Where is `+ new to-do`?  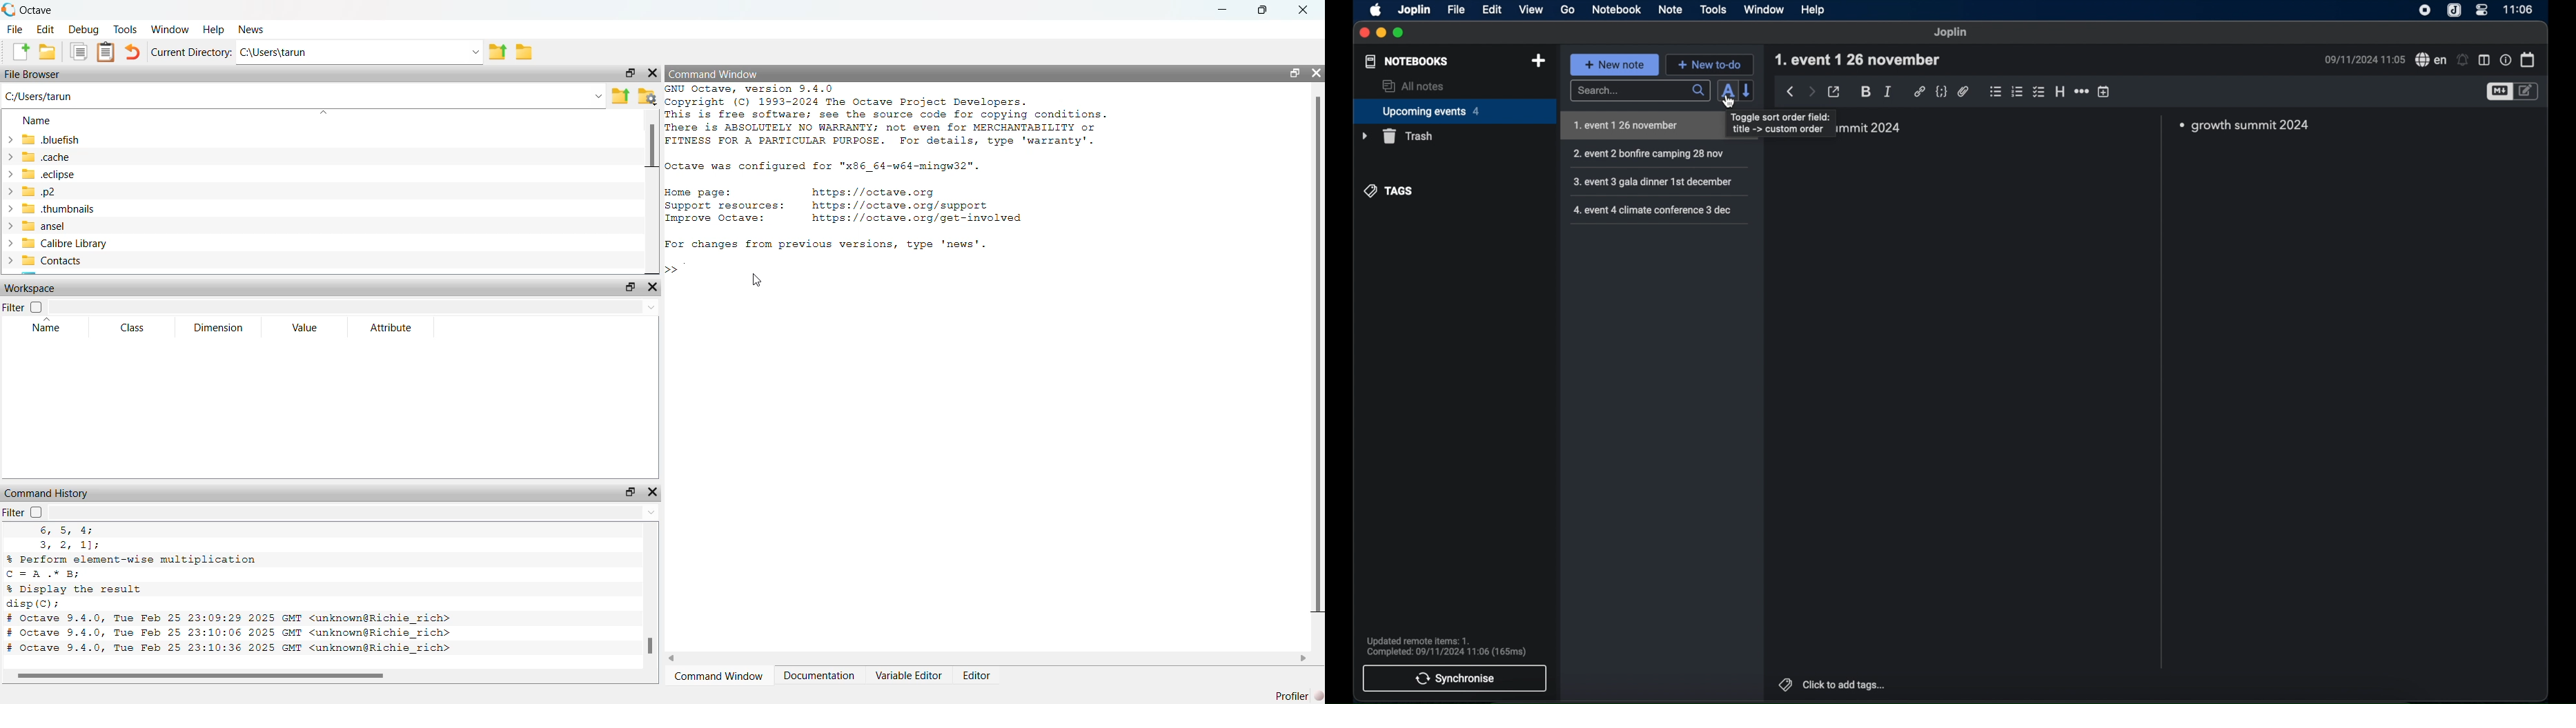
+ new to-do is located at coordinates (1709, 64).